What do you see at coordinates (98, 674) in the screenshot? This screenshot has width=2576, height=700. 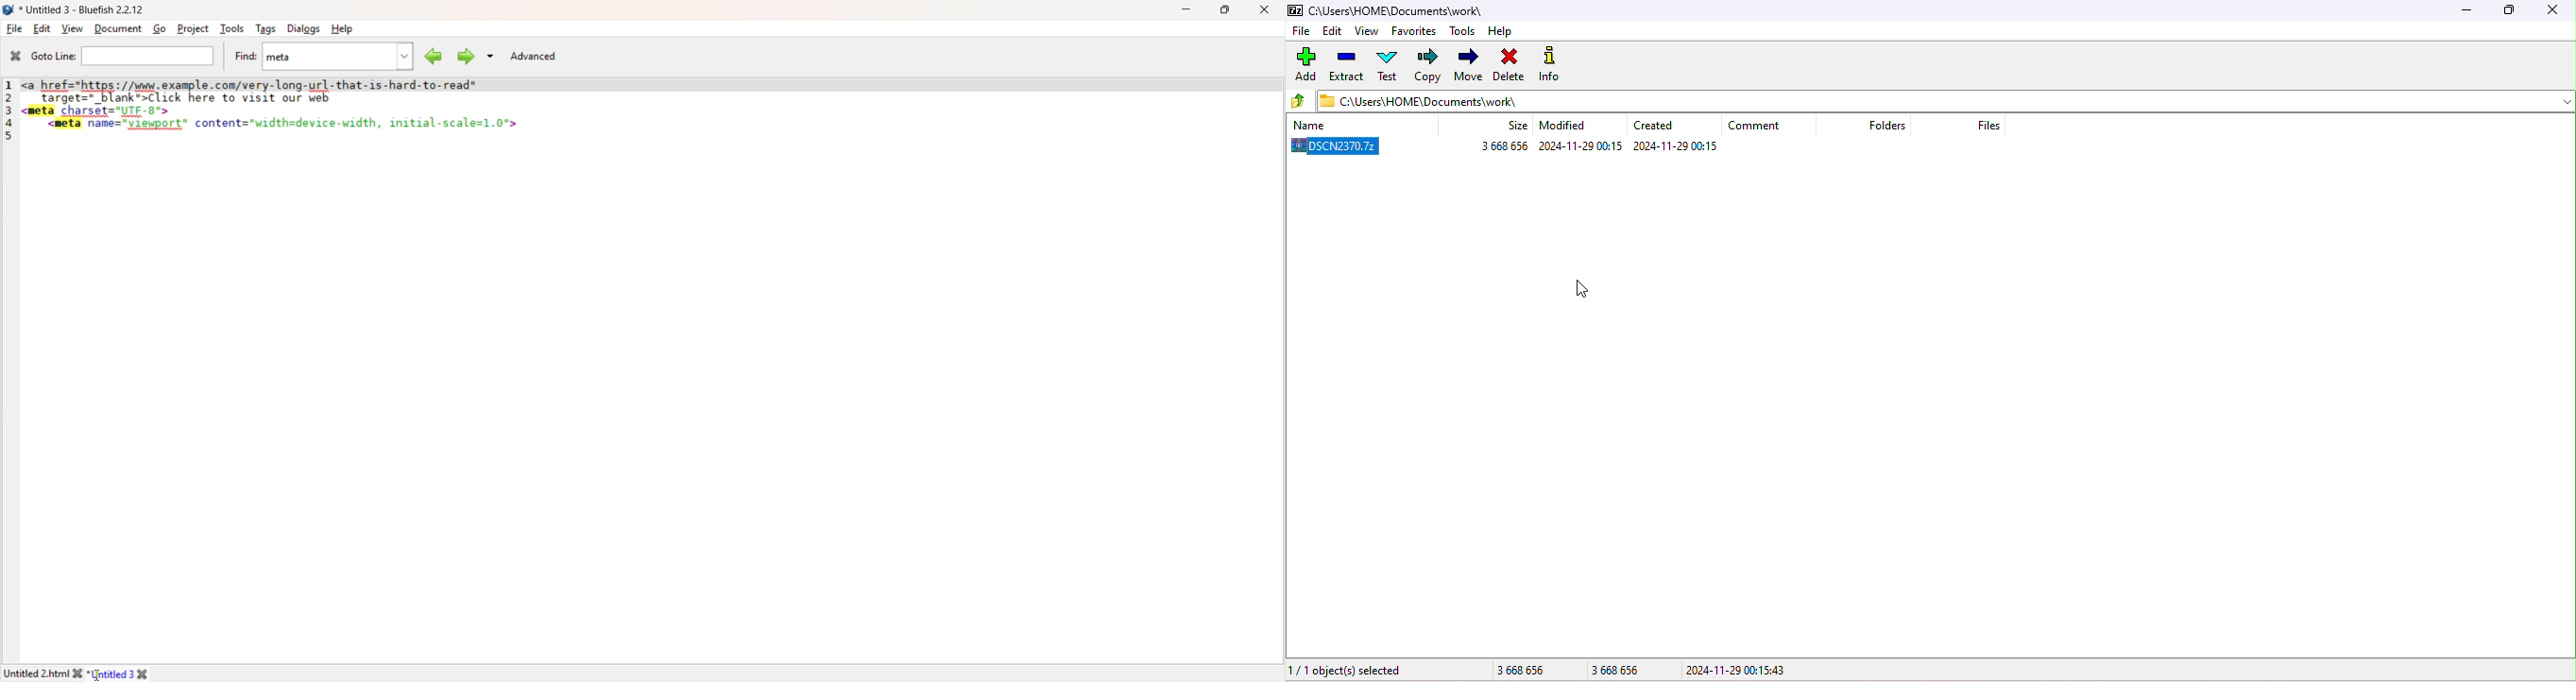 I see `Cursor` at bounding box center [98, 674].